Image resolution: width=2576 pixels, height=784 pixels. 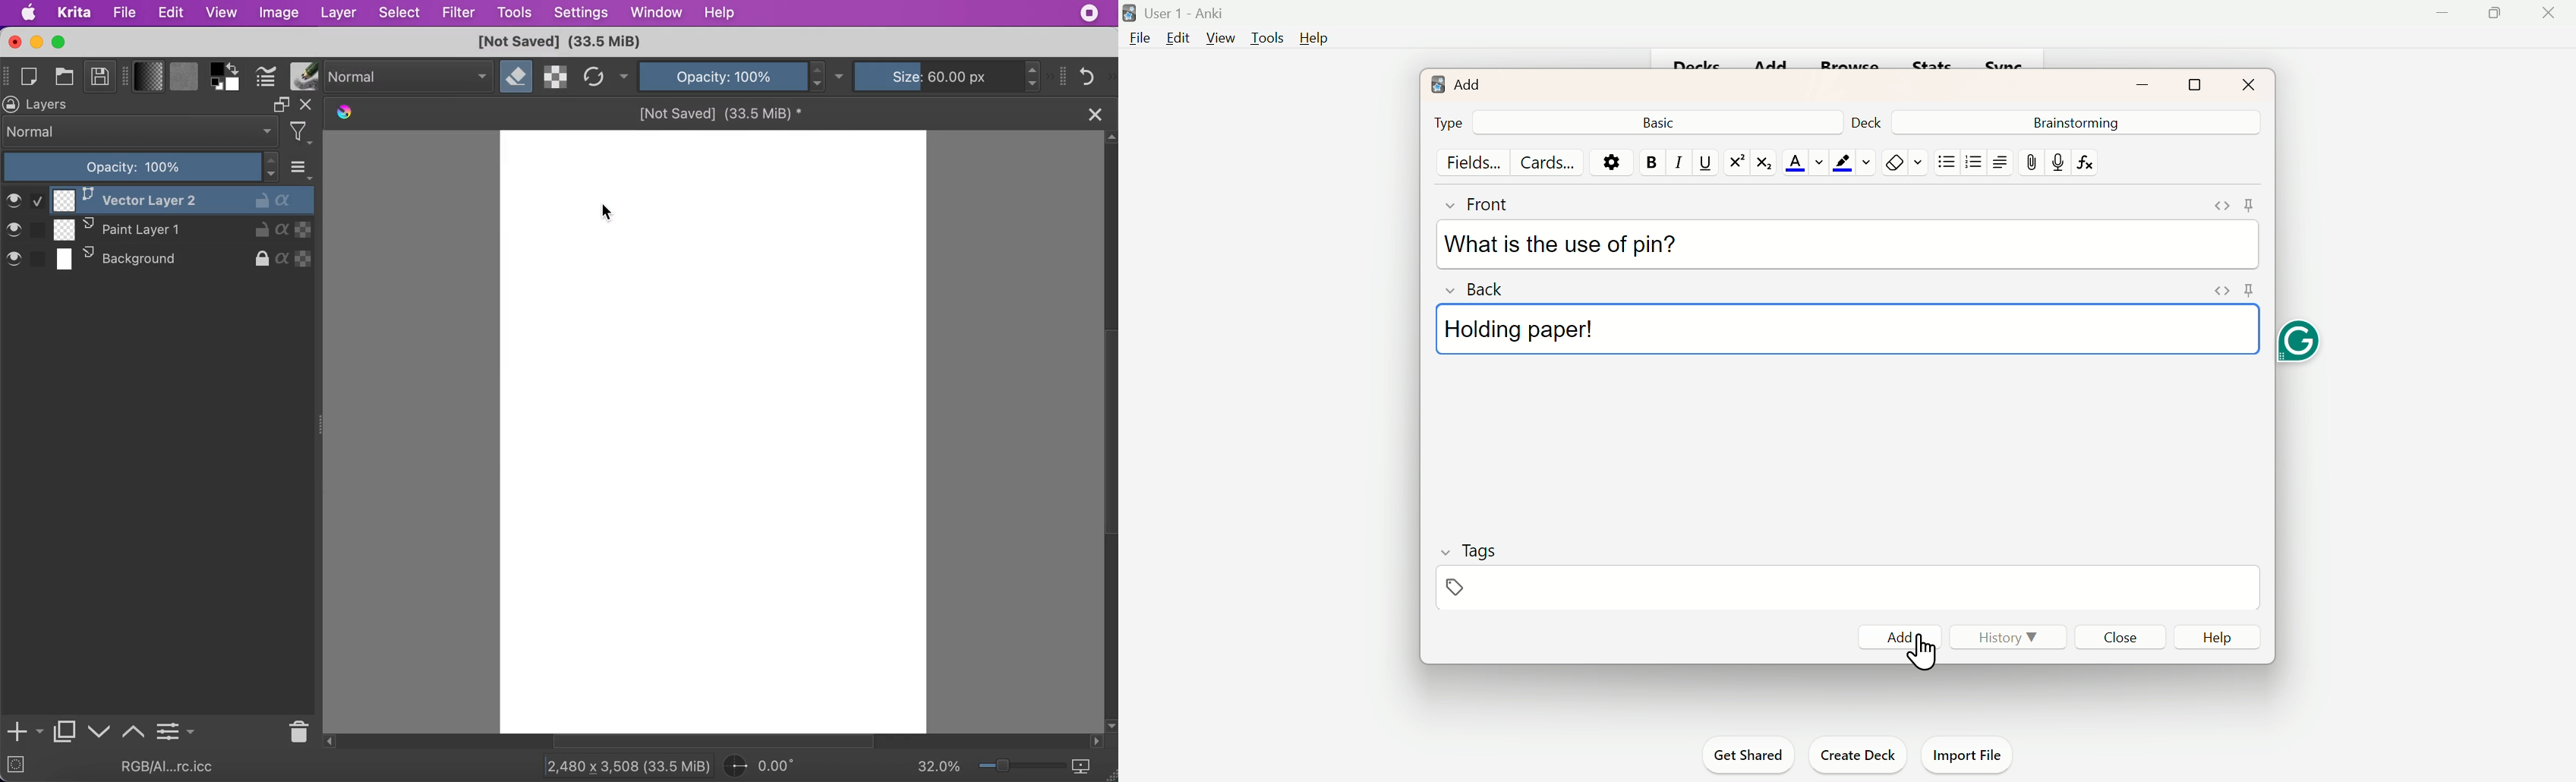 What do you see at coordinates (1547, 162) in the screenshot?
I see `Cards` at bounding box center [1547, 162].